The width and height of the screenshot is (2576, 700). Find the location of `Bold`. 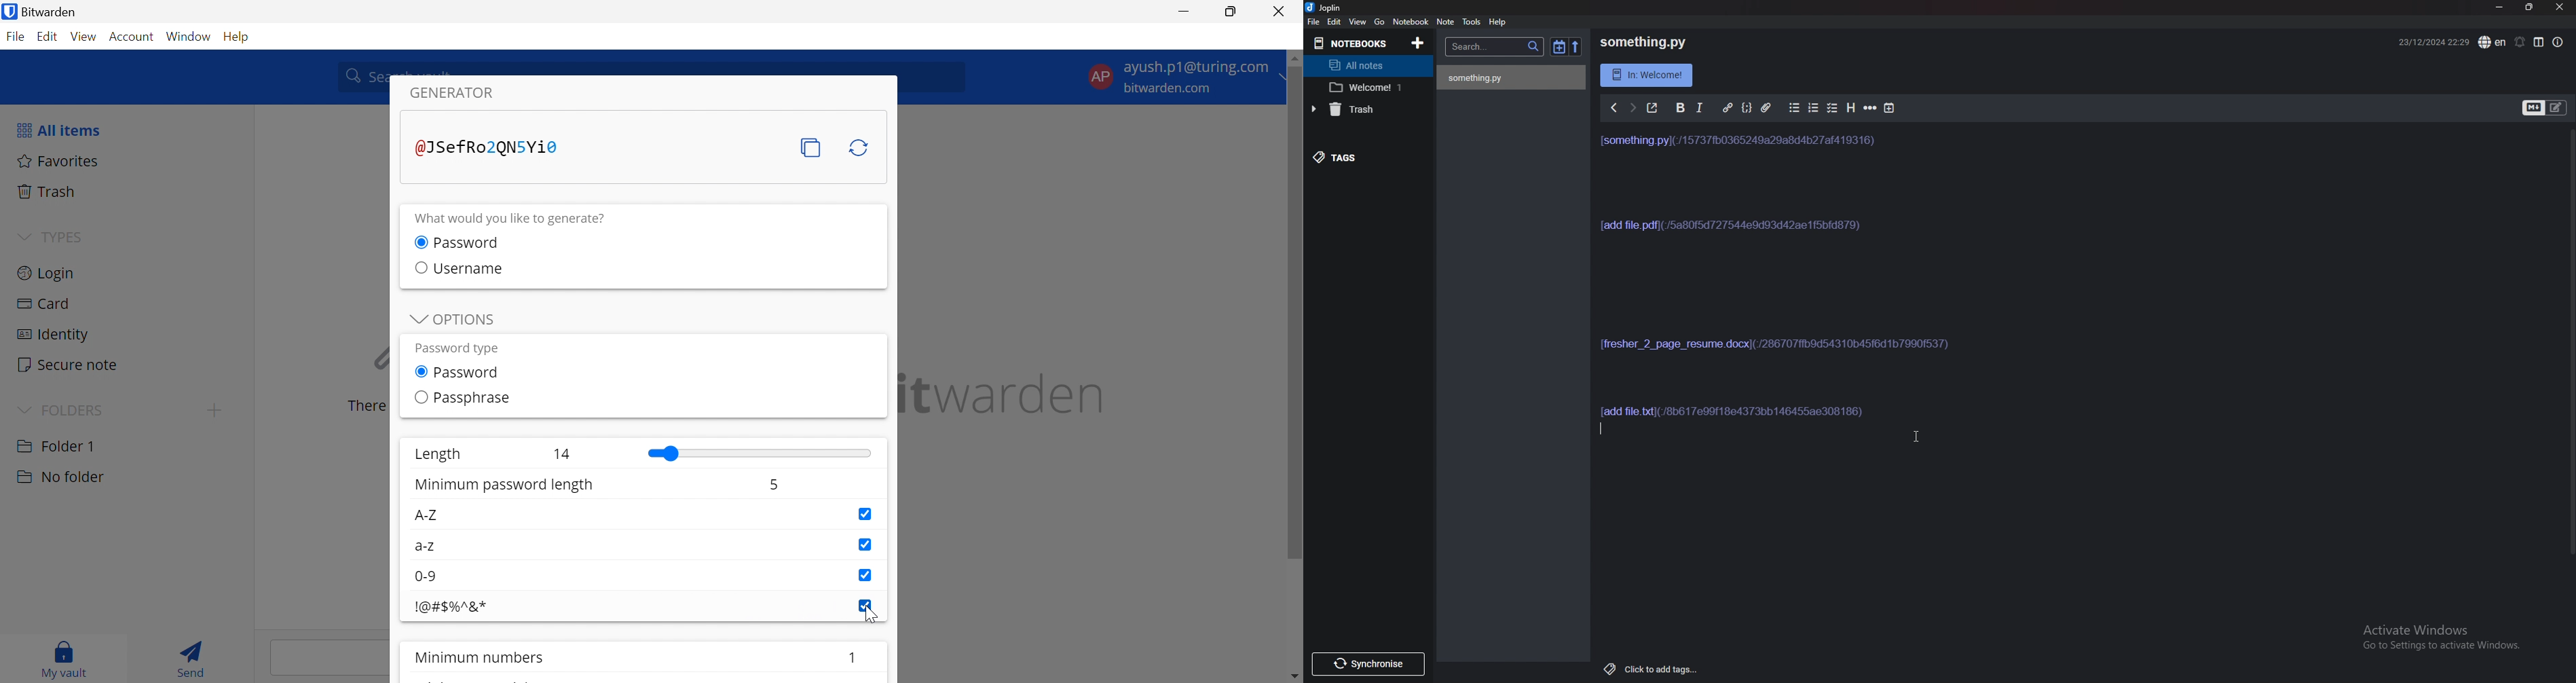

Bold is located at coordinates (1680, 108).